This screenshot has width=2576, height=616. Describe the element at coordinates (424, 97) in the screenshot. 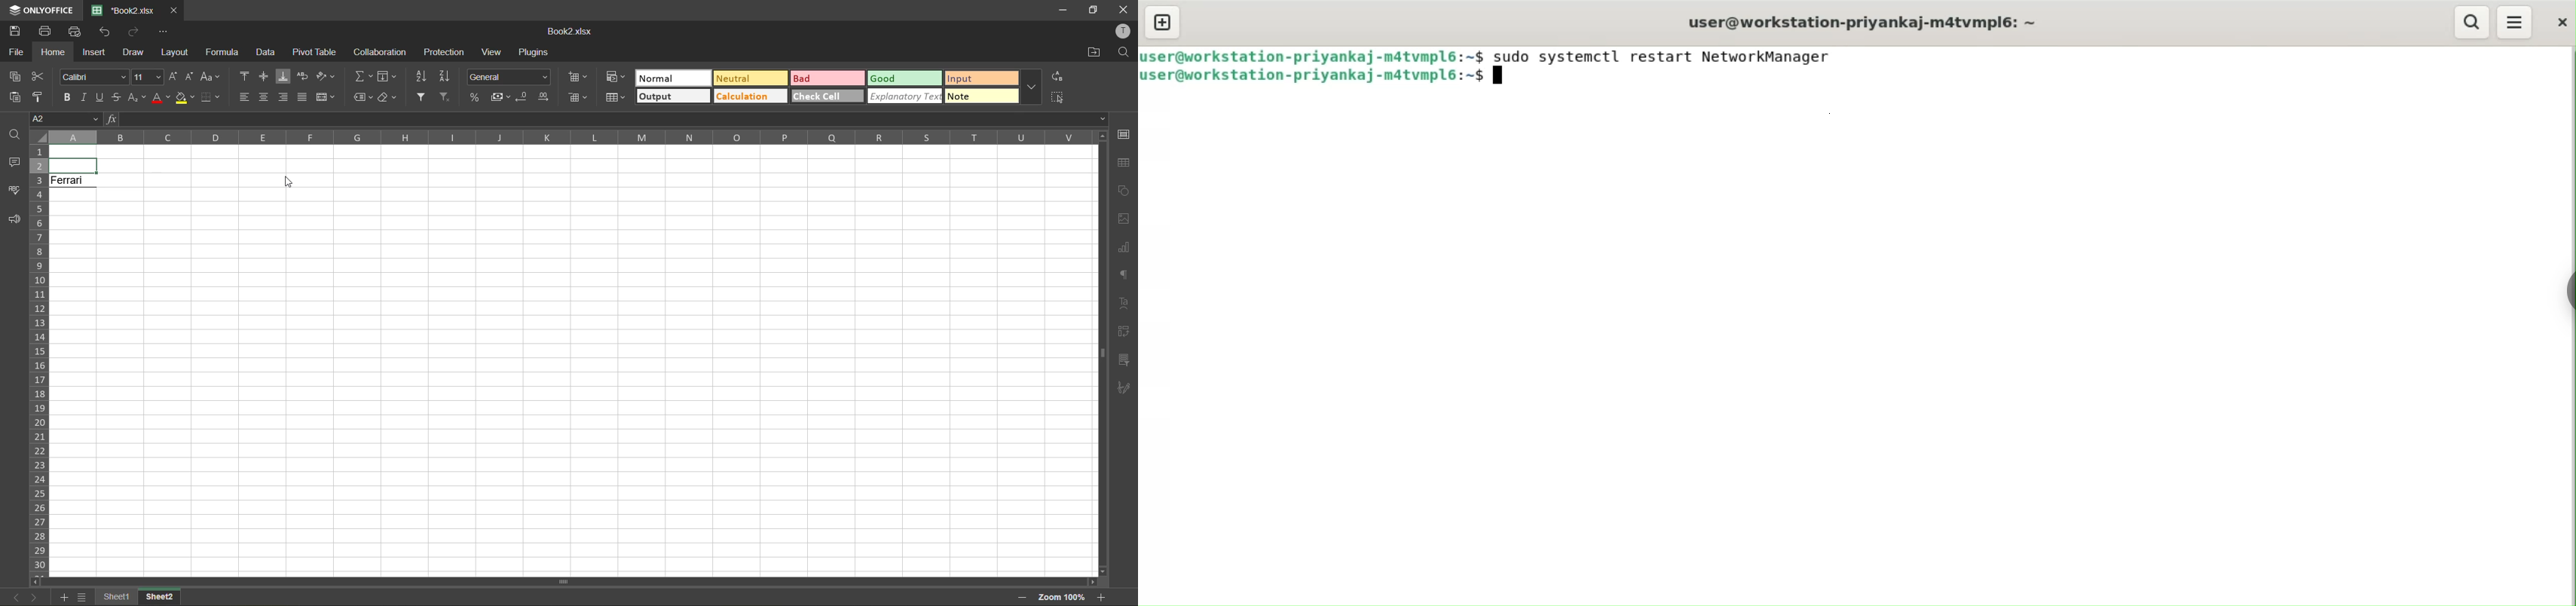

I see `filter` at that location.